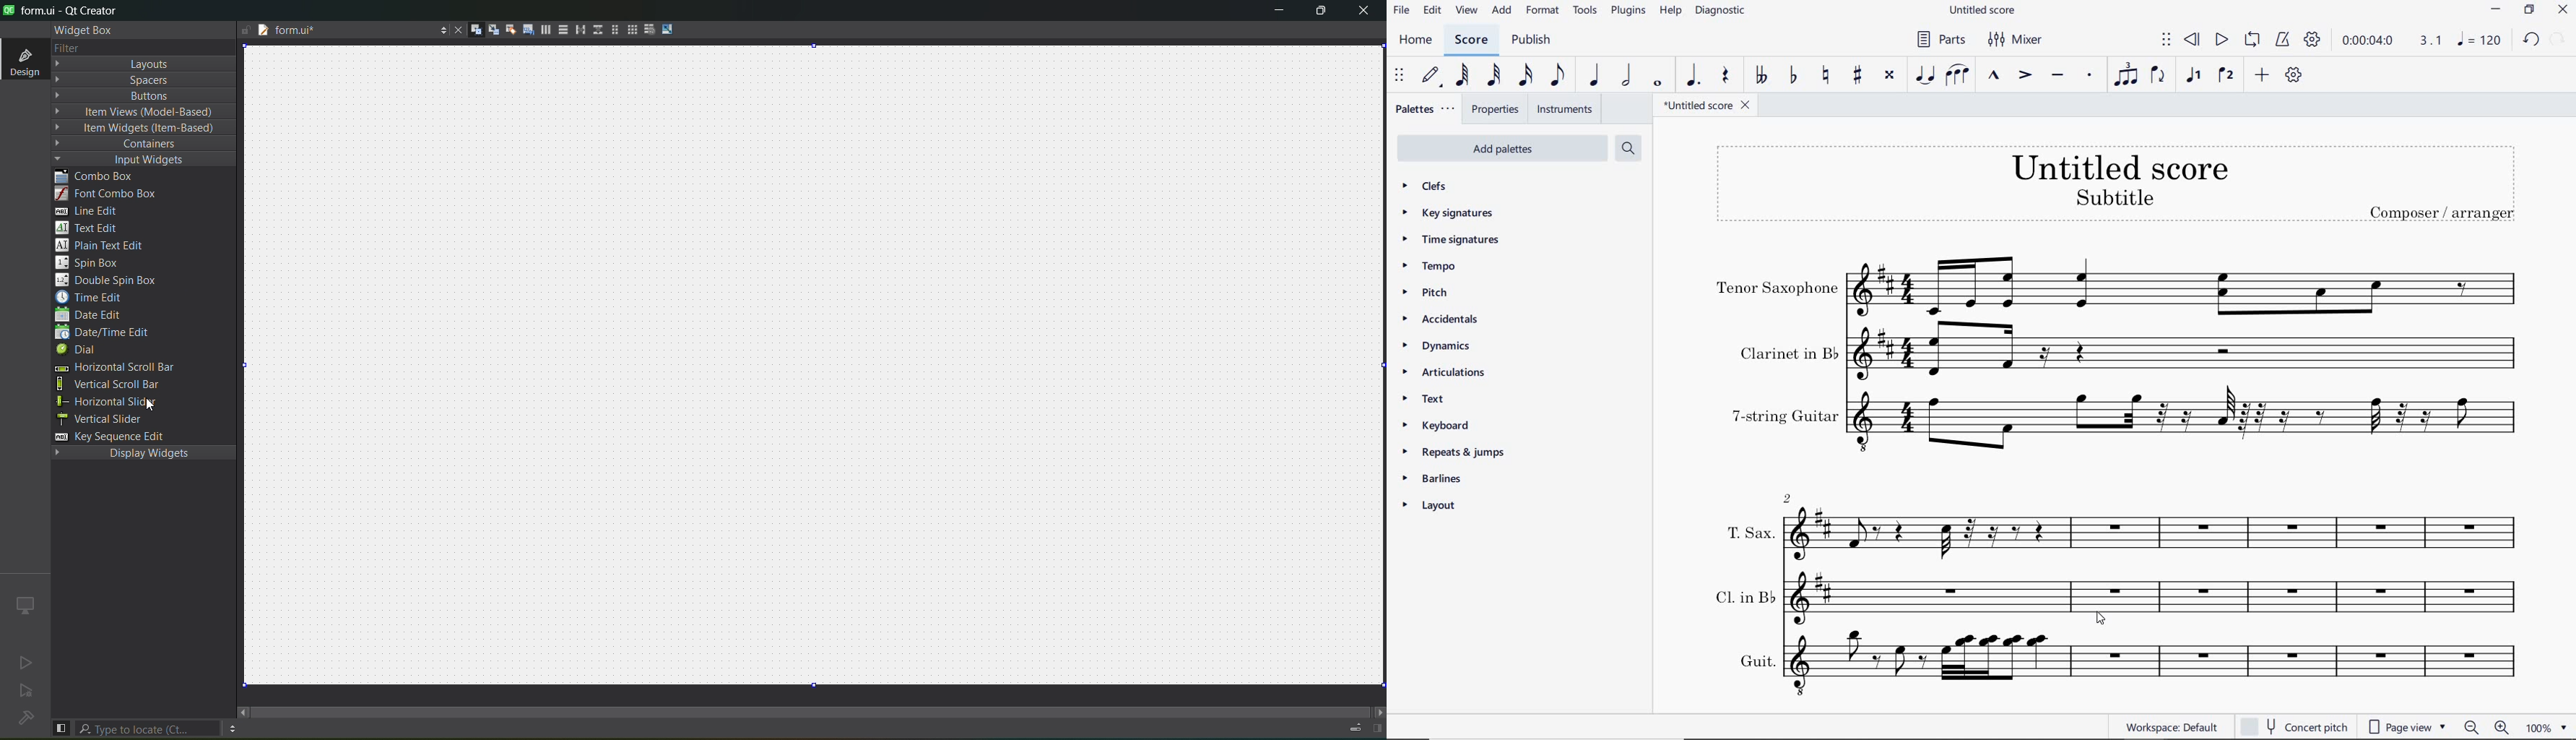 The height and width of the screenshot is (756, 2576). I want to click on Cl. in B, so click(2118, 599).